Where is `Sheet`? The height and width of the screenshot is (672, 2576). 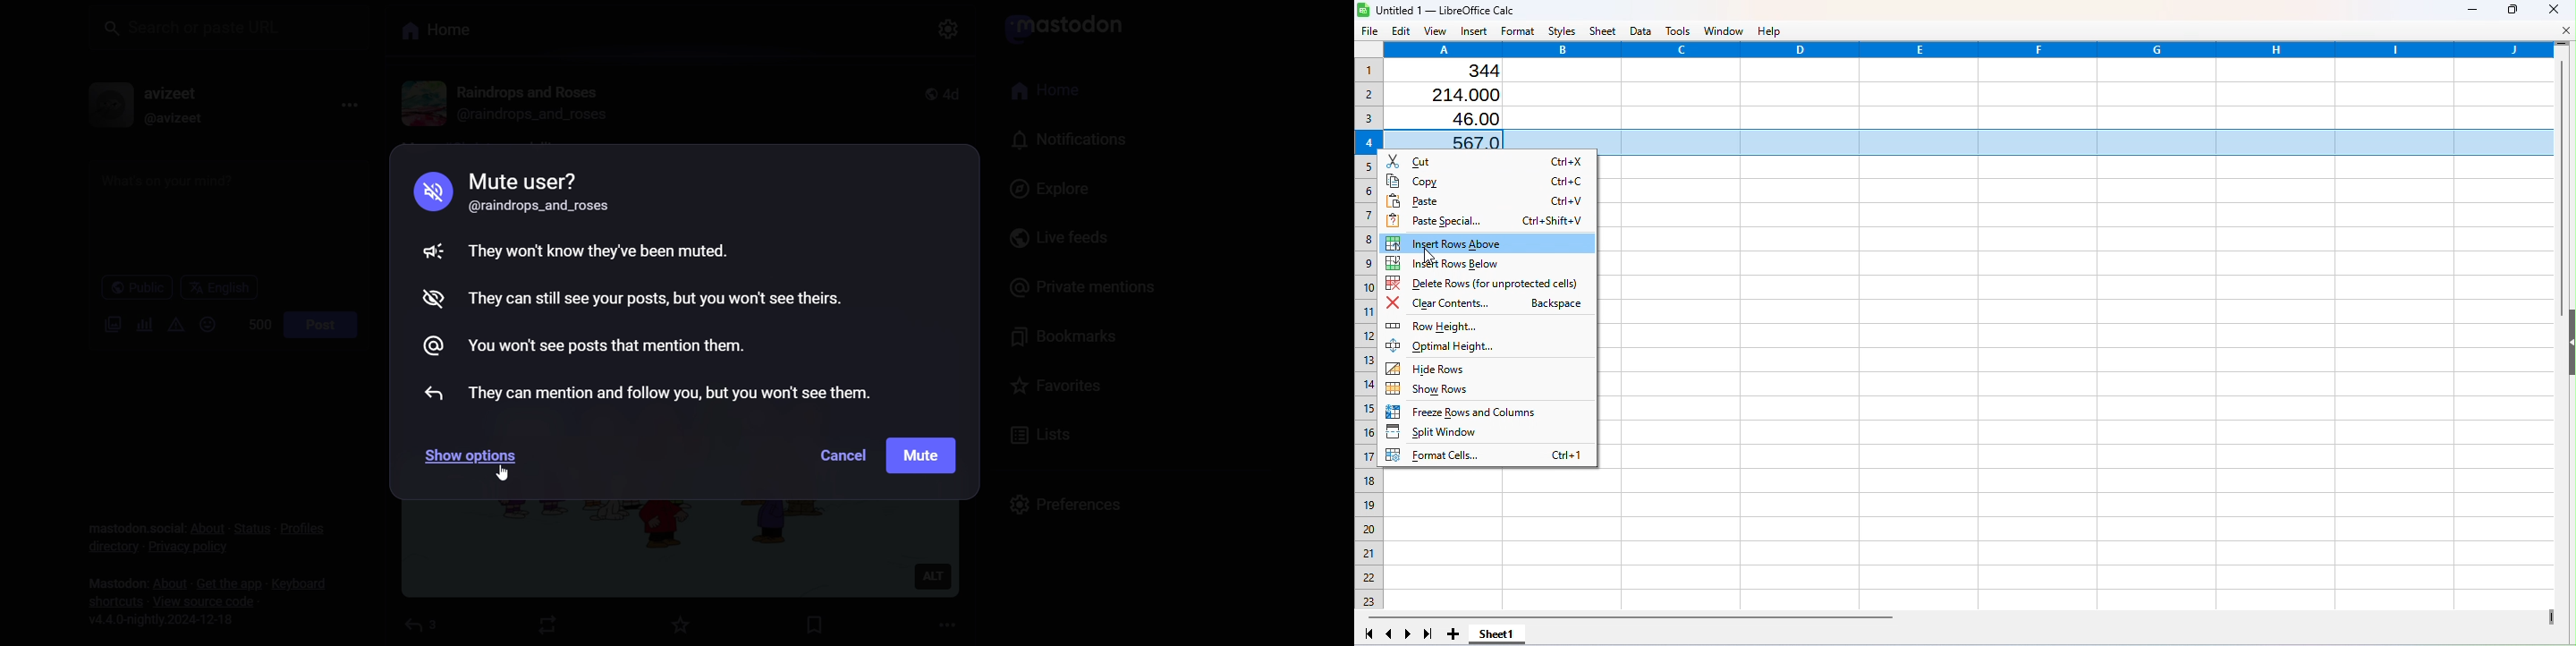
Sheet is located at coordinates (1605, 30).